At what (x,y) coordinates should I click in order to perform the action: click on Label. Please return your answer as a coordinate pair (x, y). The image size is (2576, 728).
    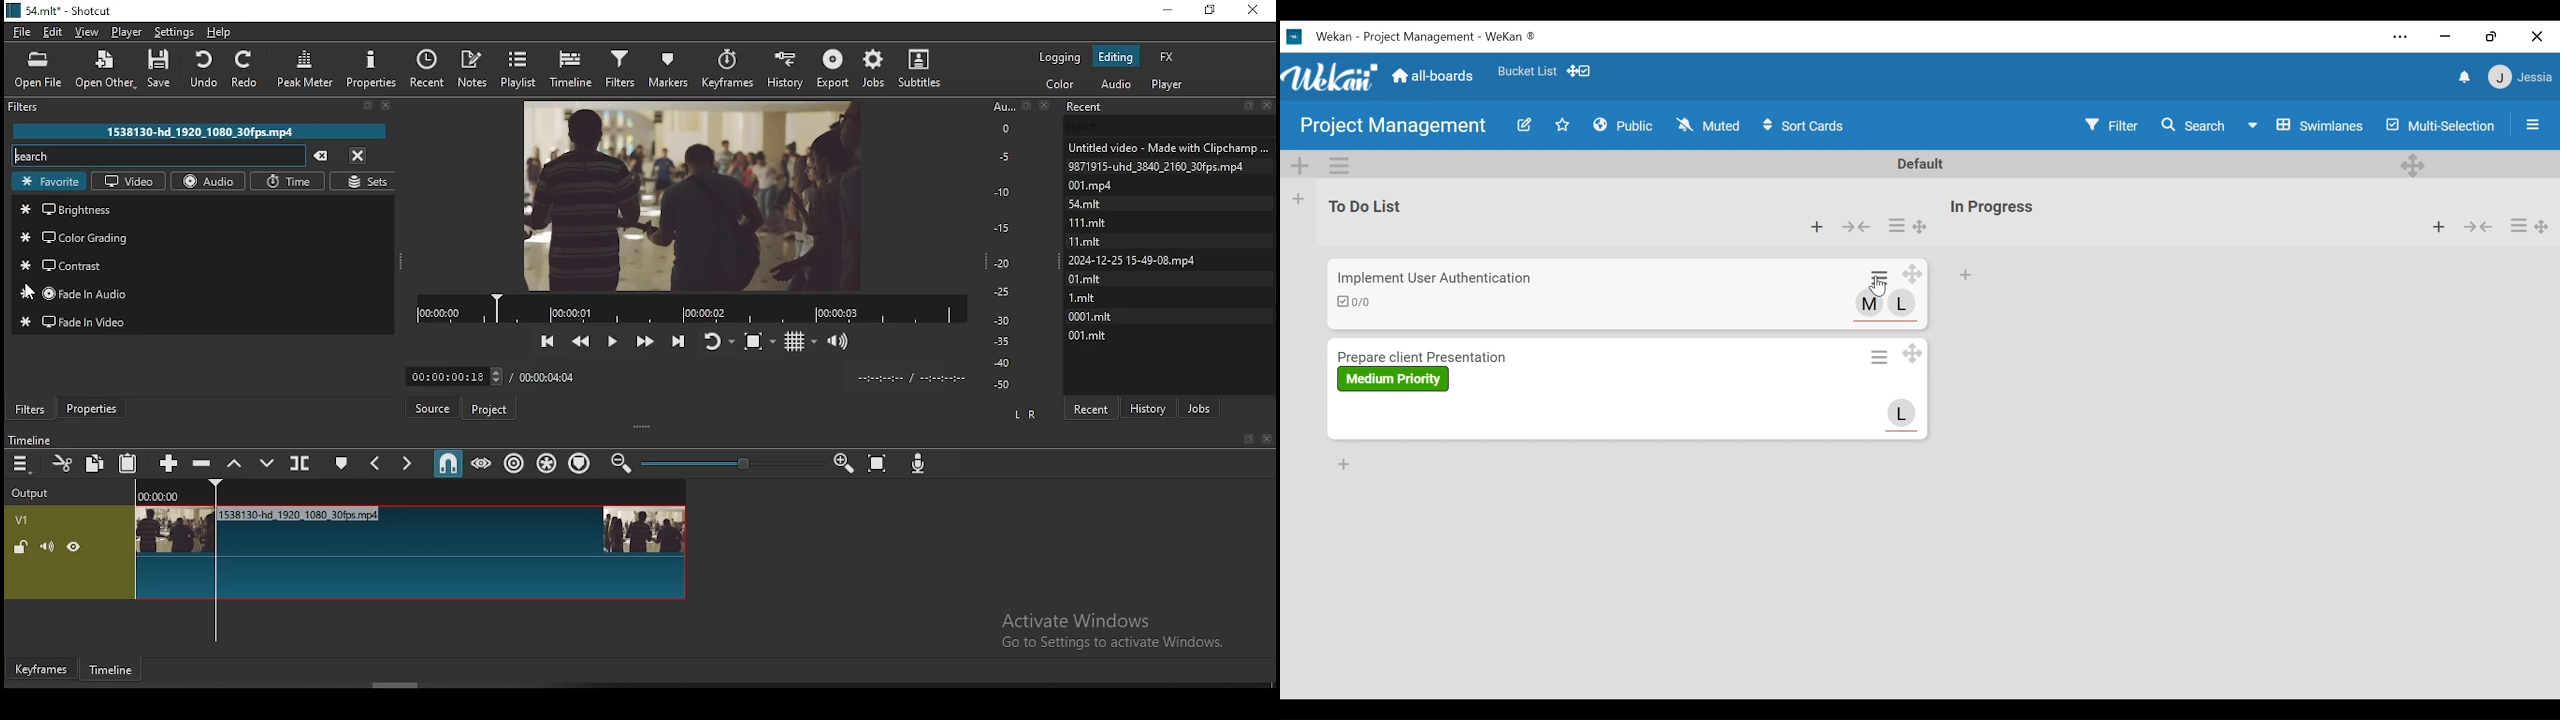
    Looking at the image, I should click on (1393, 379).